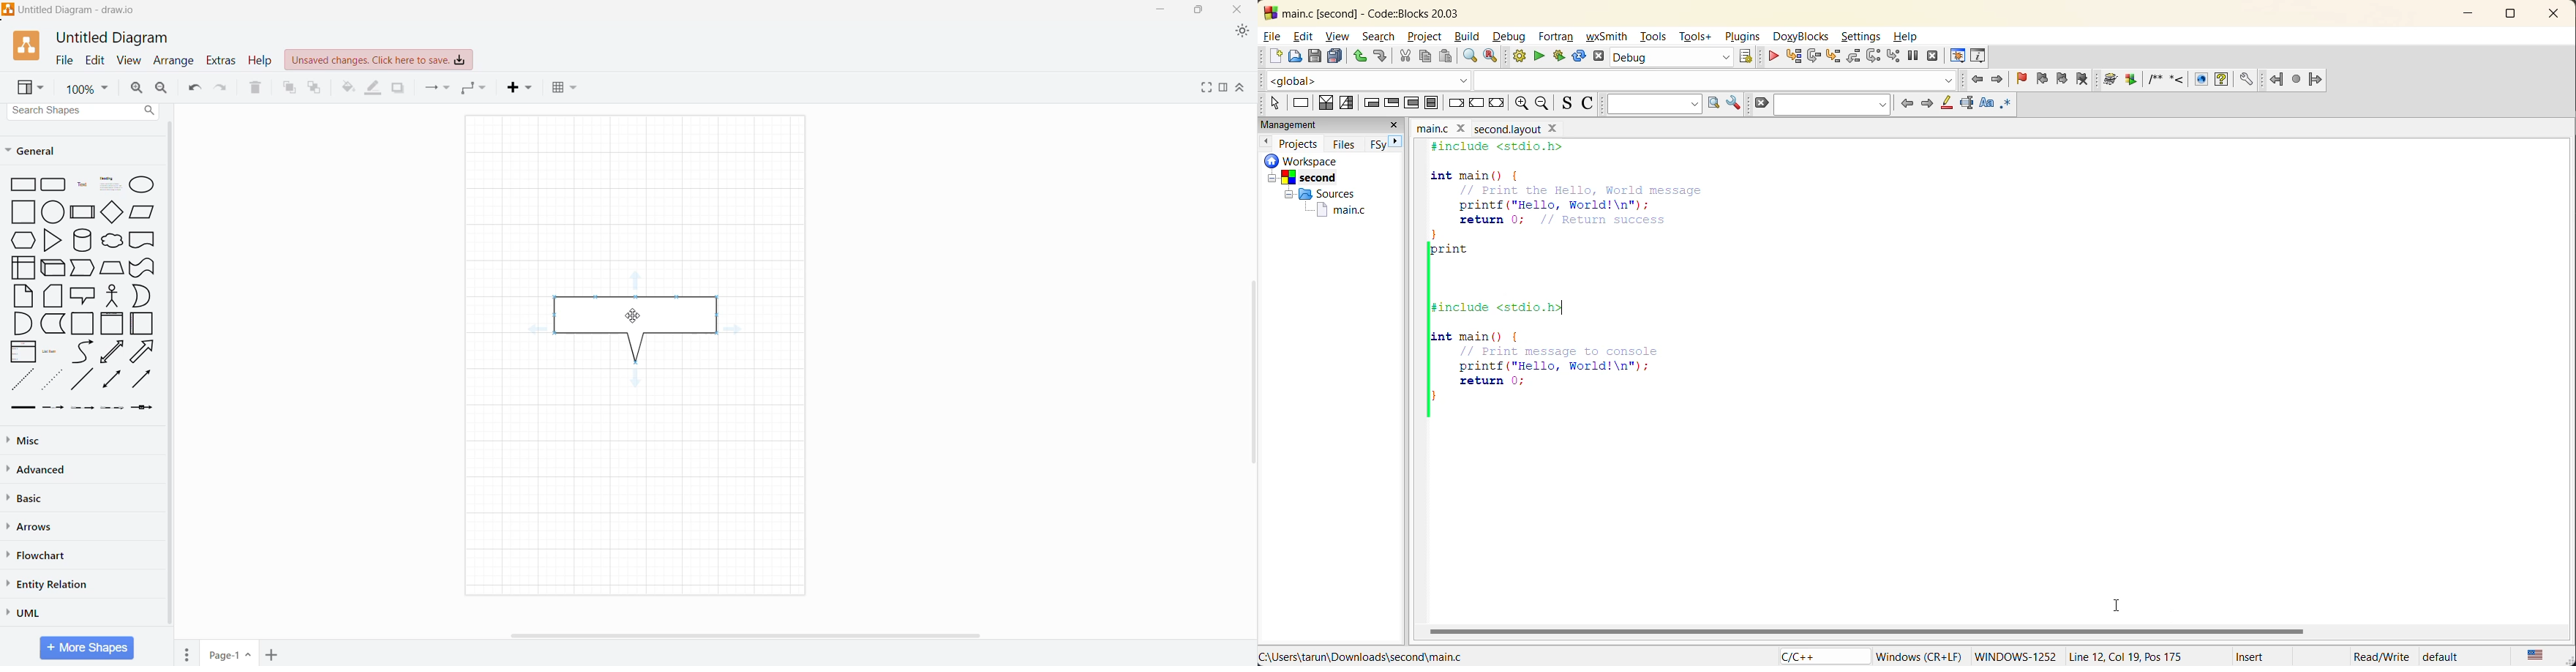 The height and width of the screenshot is (672, 2576). What do you see at coordinates (1712, 104) in the screenshot?
I see `run search` at bounding box center [1712, 104].